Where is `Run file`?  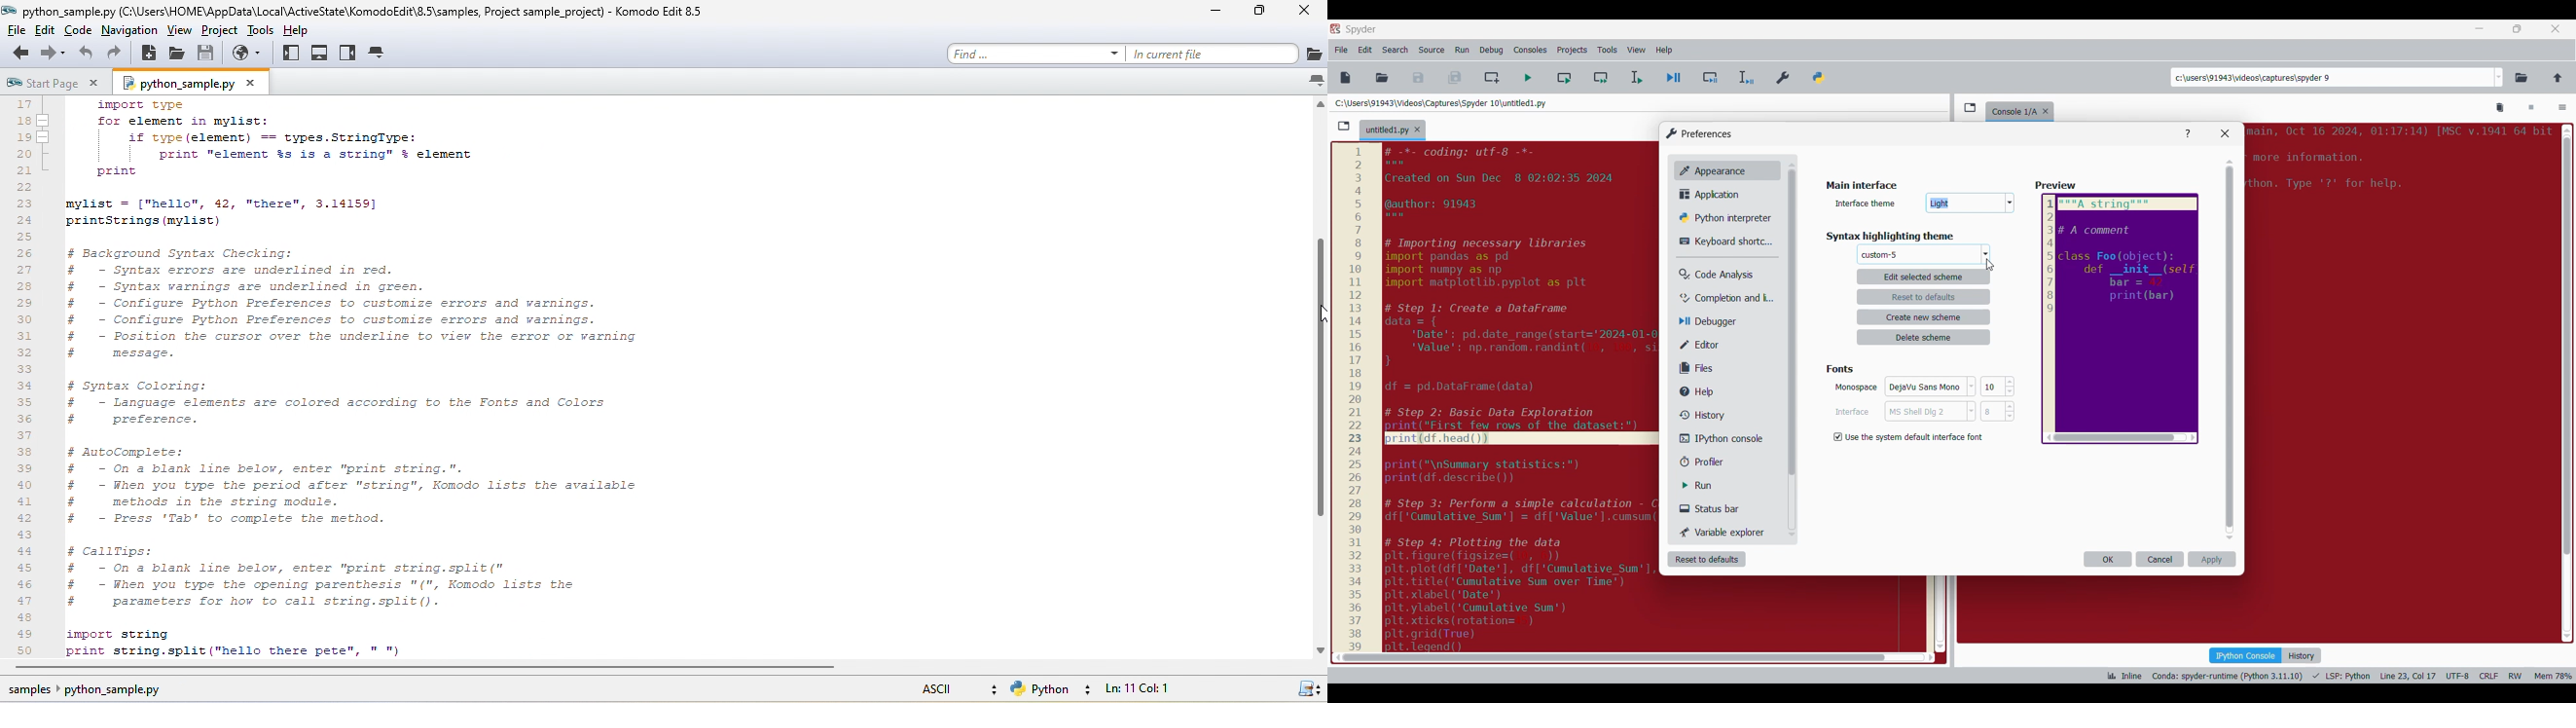
Run file is located at coordinates (1528, 77).